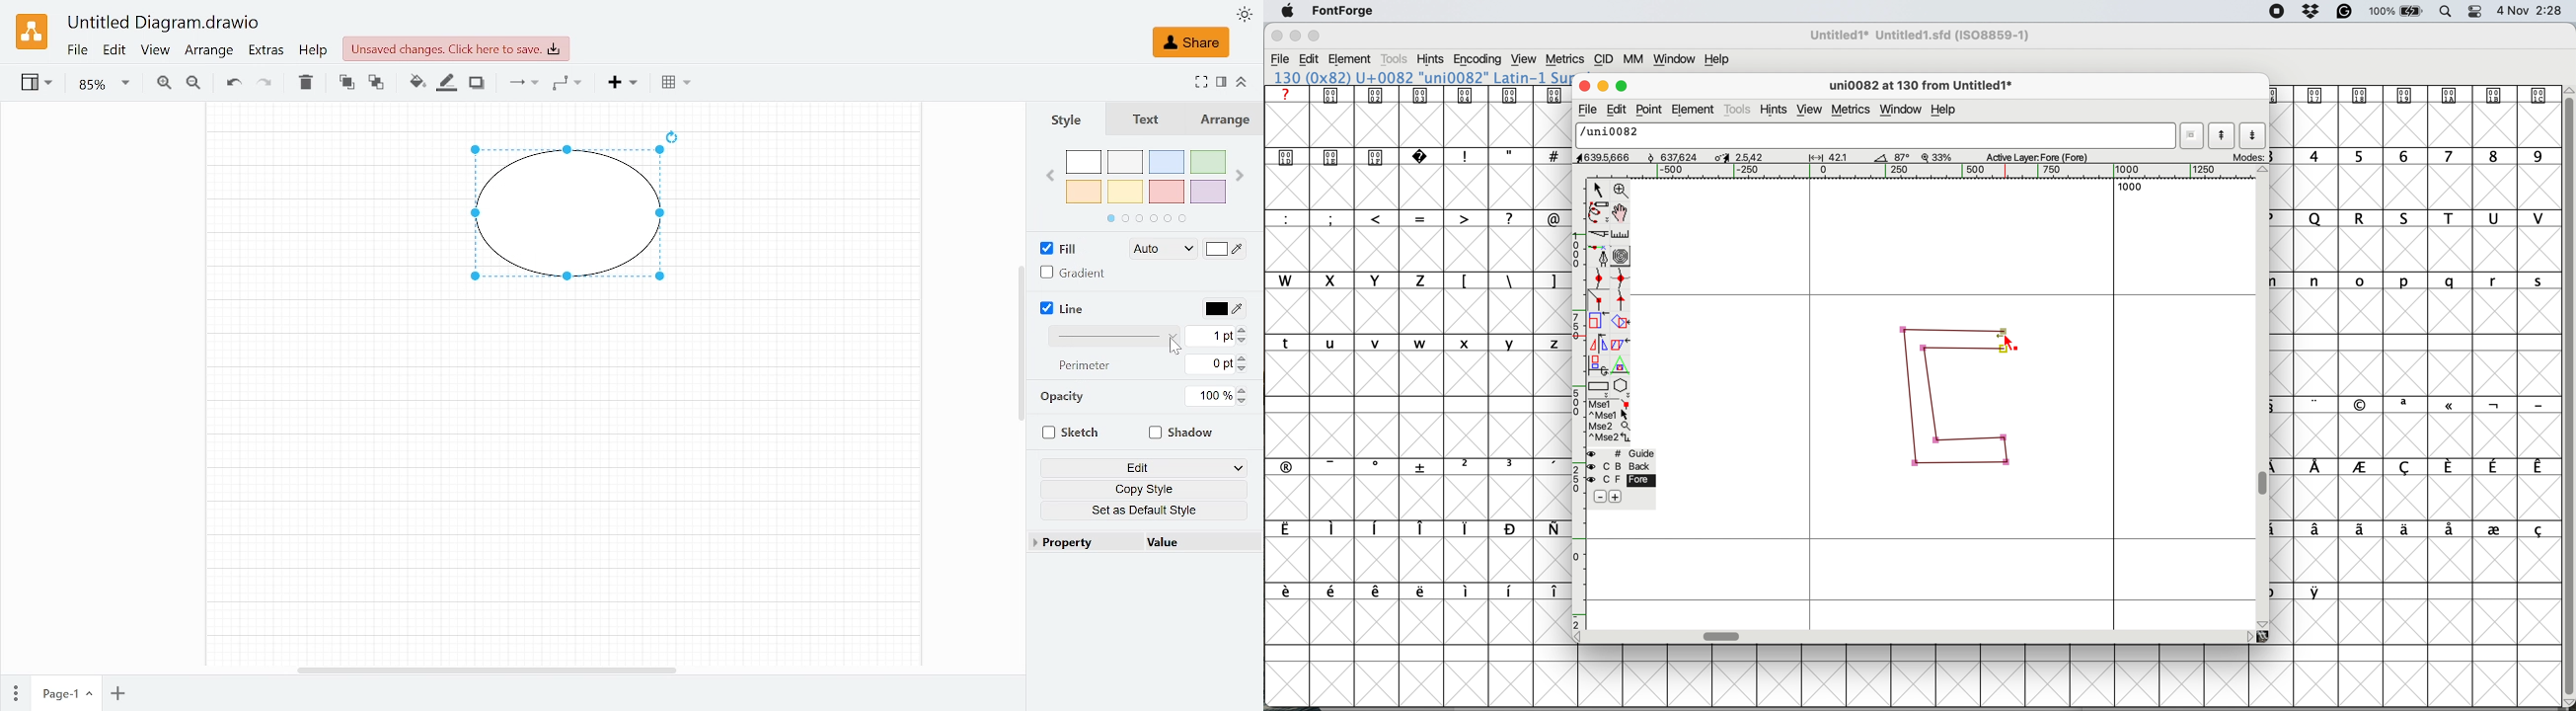 This screenshot has height=728, width=2576. What do you see at coordinates (1982, 439) in the screenshot?
I see `corner point connected` at bounding box center [1982, 439].